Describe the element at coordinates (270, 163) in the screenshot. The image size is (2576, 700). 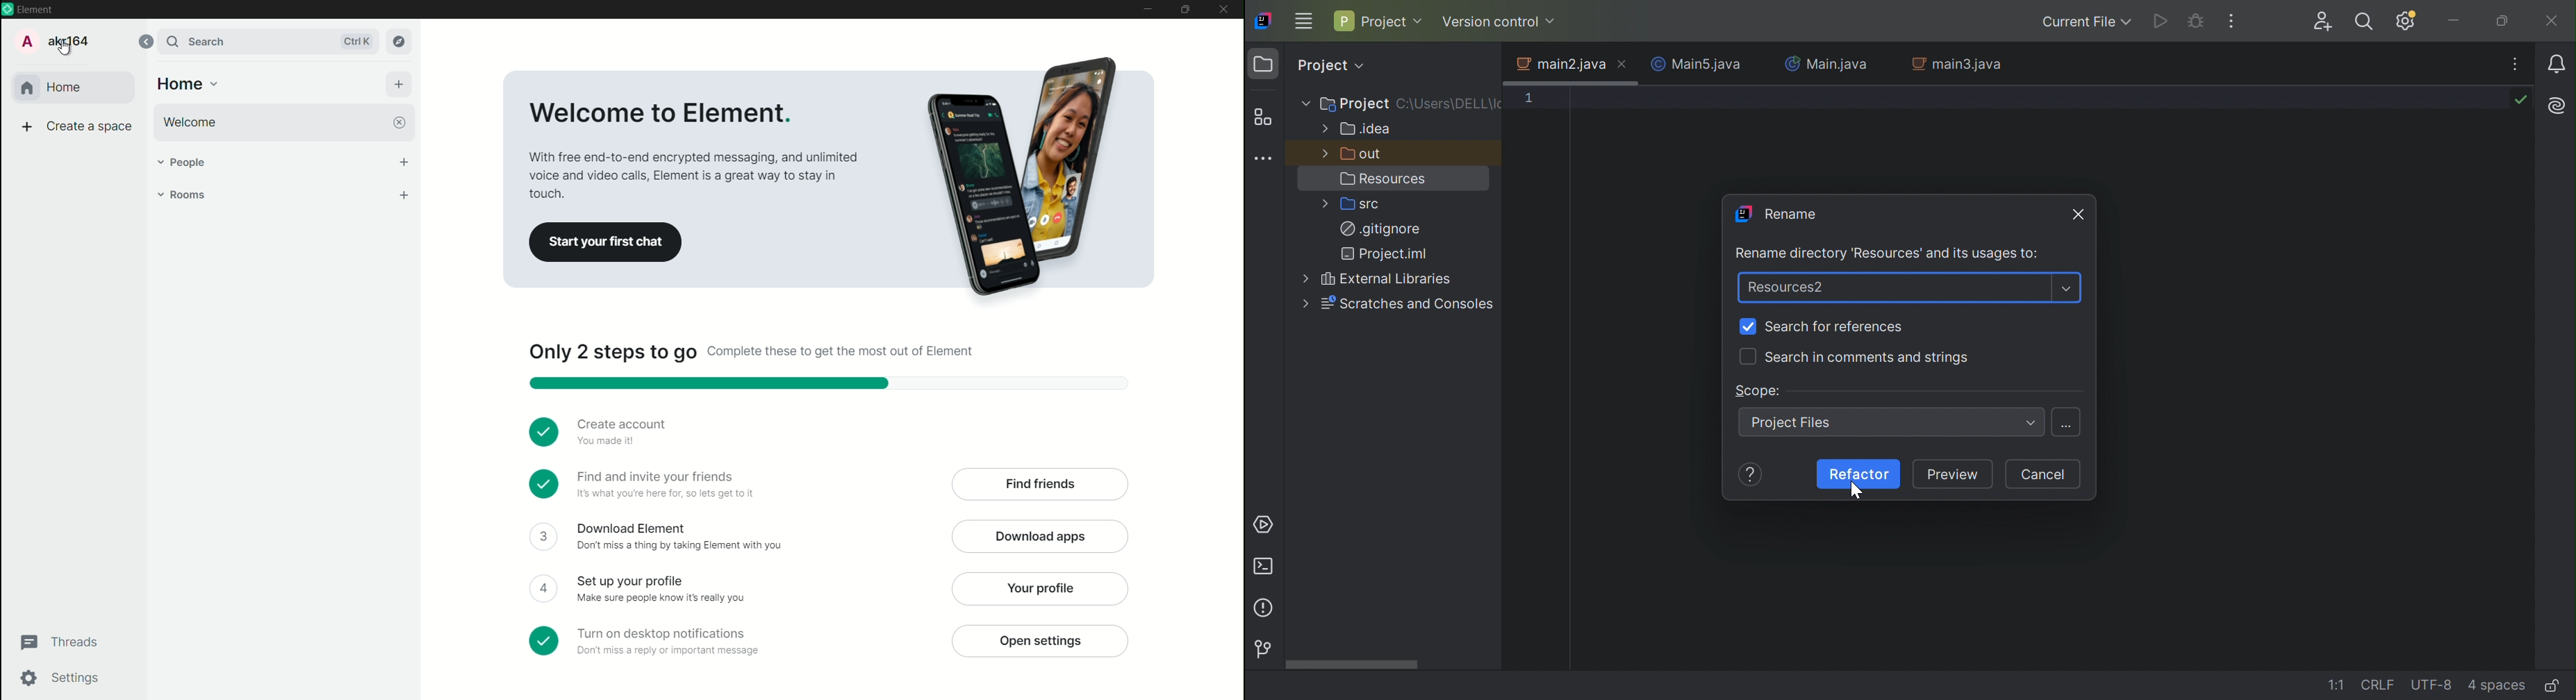
I see `people` at that location.